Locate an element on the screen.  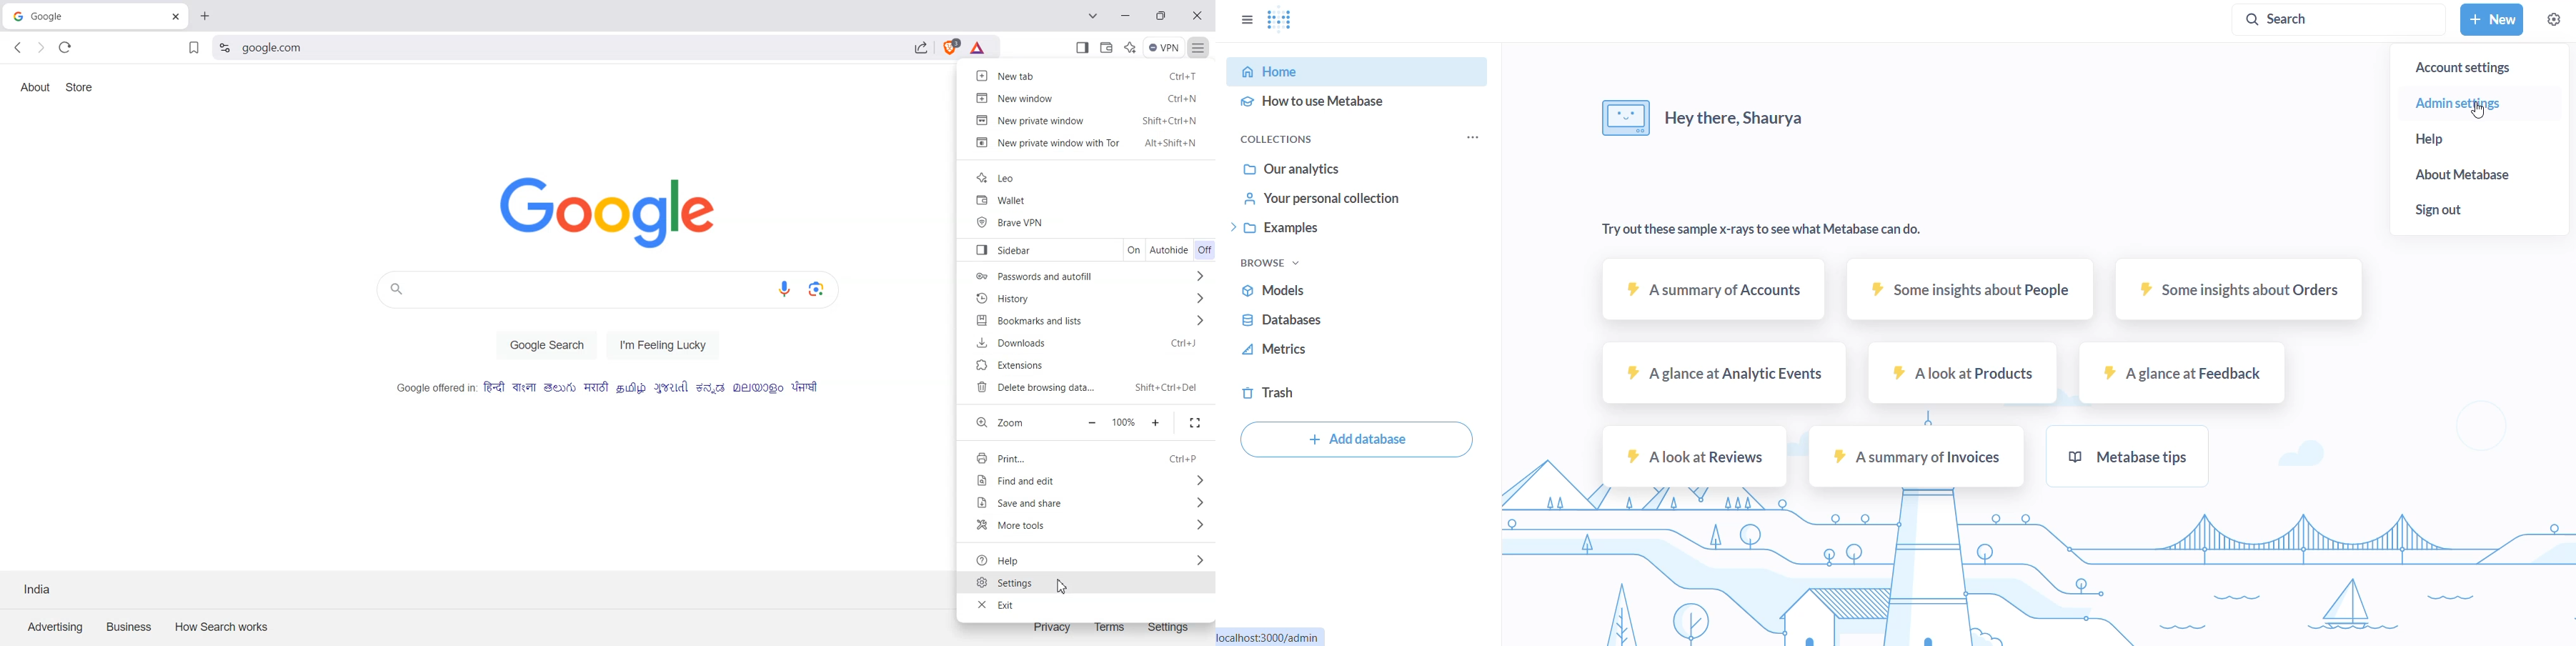
Terms is located at coordinates (1110, 626).